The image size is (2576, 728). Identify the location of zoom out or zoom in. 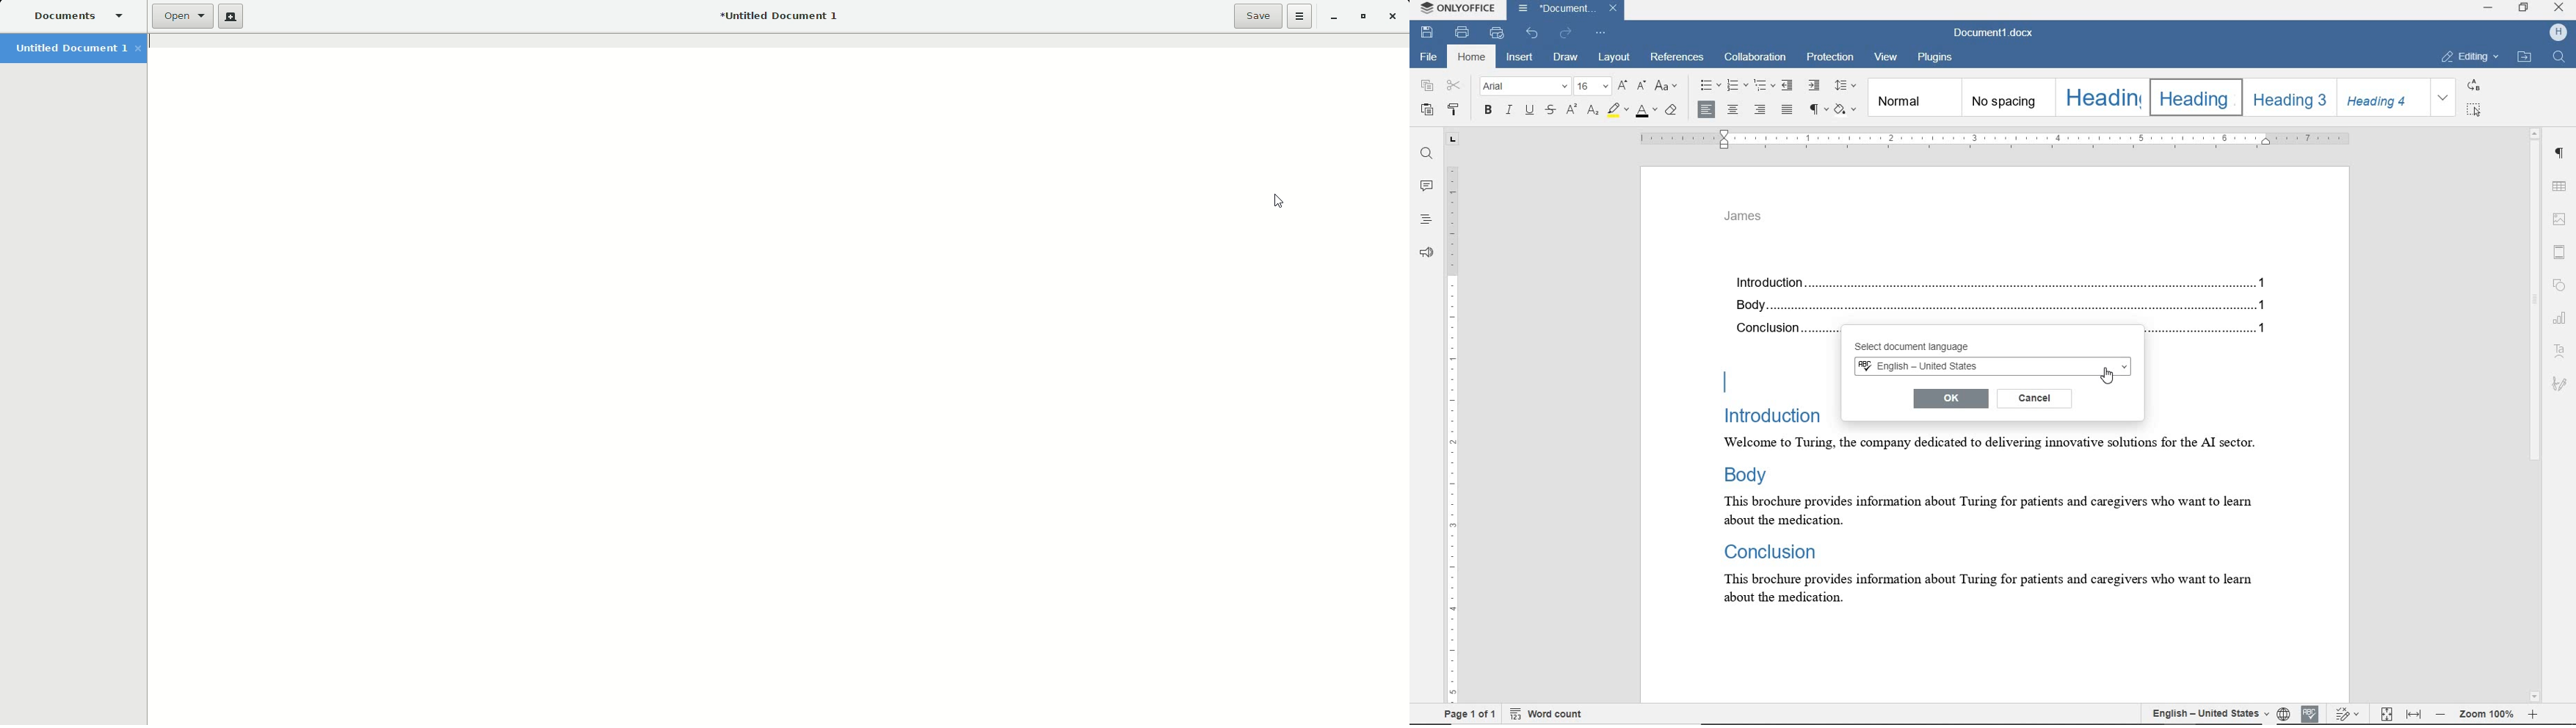
(2490, 712).